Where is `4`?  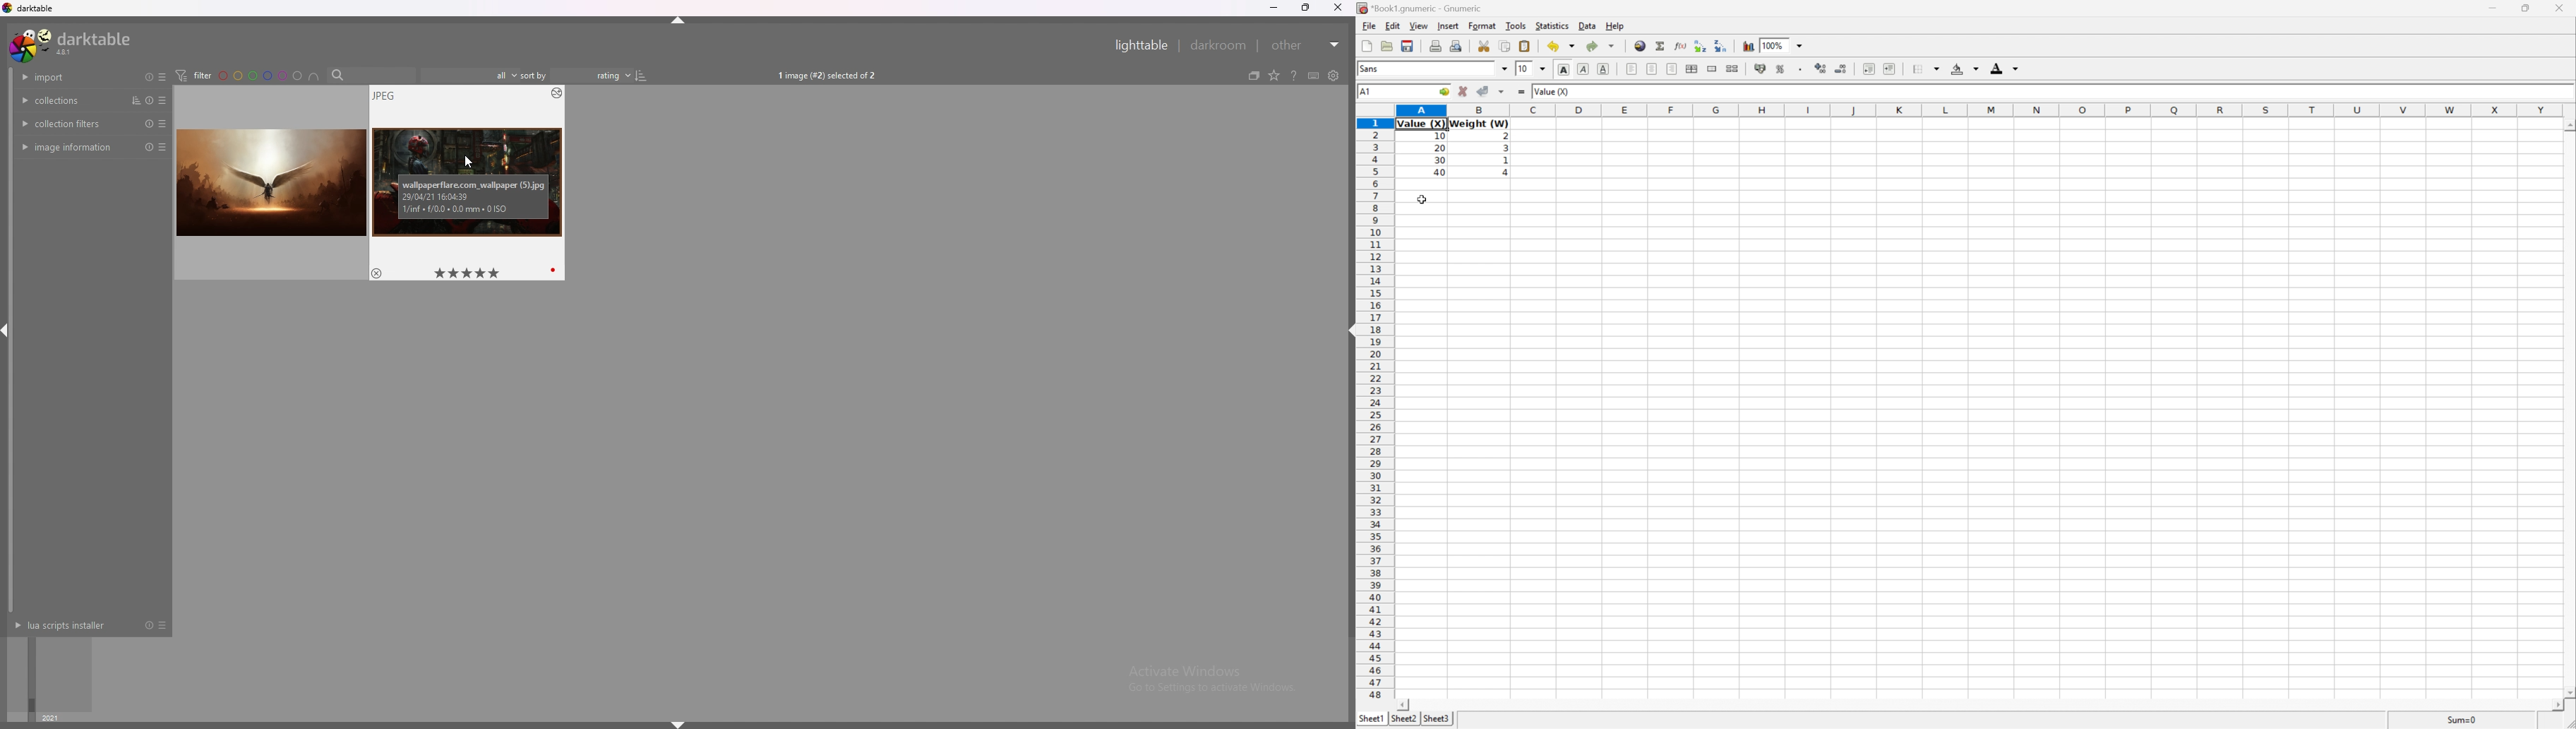 4 is located at coordinates (1506, 174).